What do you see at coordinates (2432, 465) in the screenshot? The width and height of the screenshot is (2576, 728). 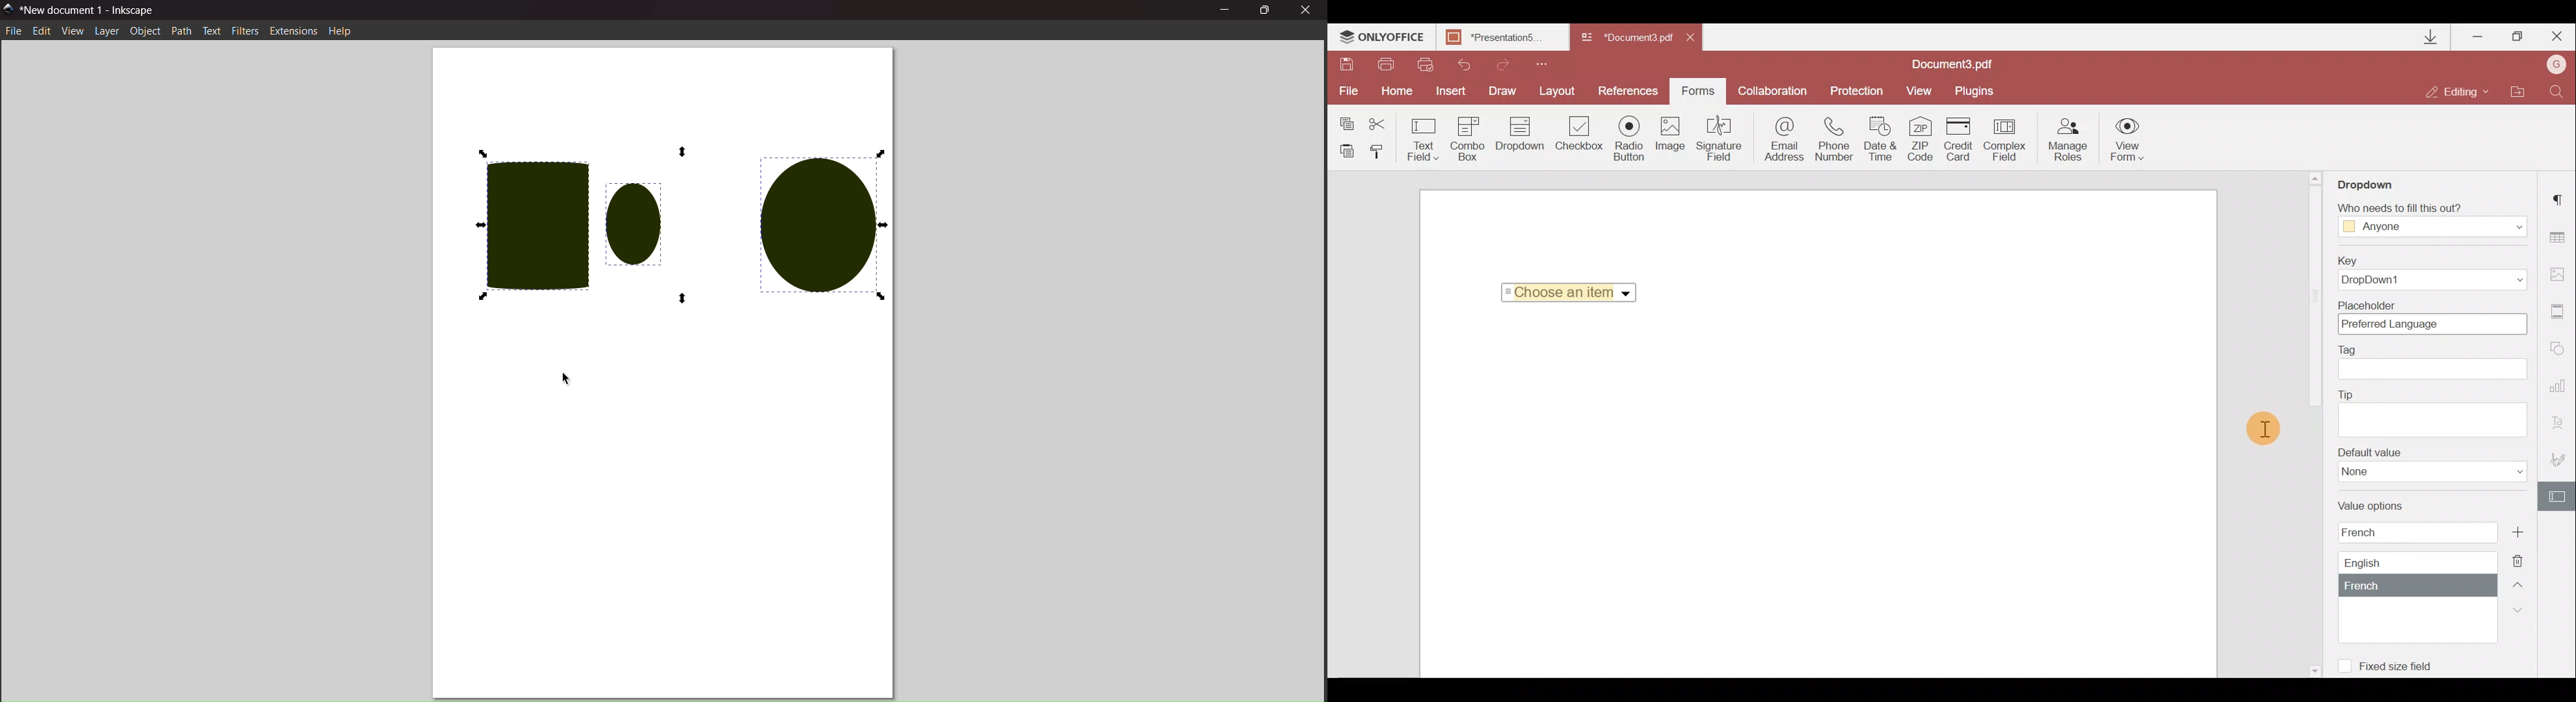 I see `Default value` at bounding box center [2432, 465].